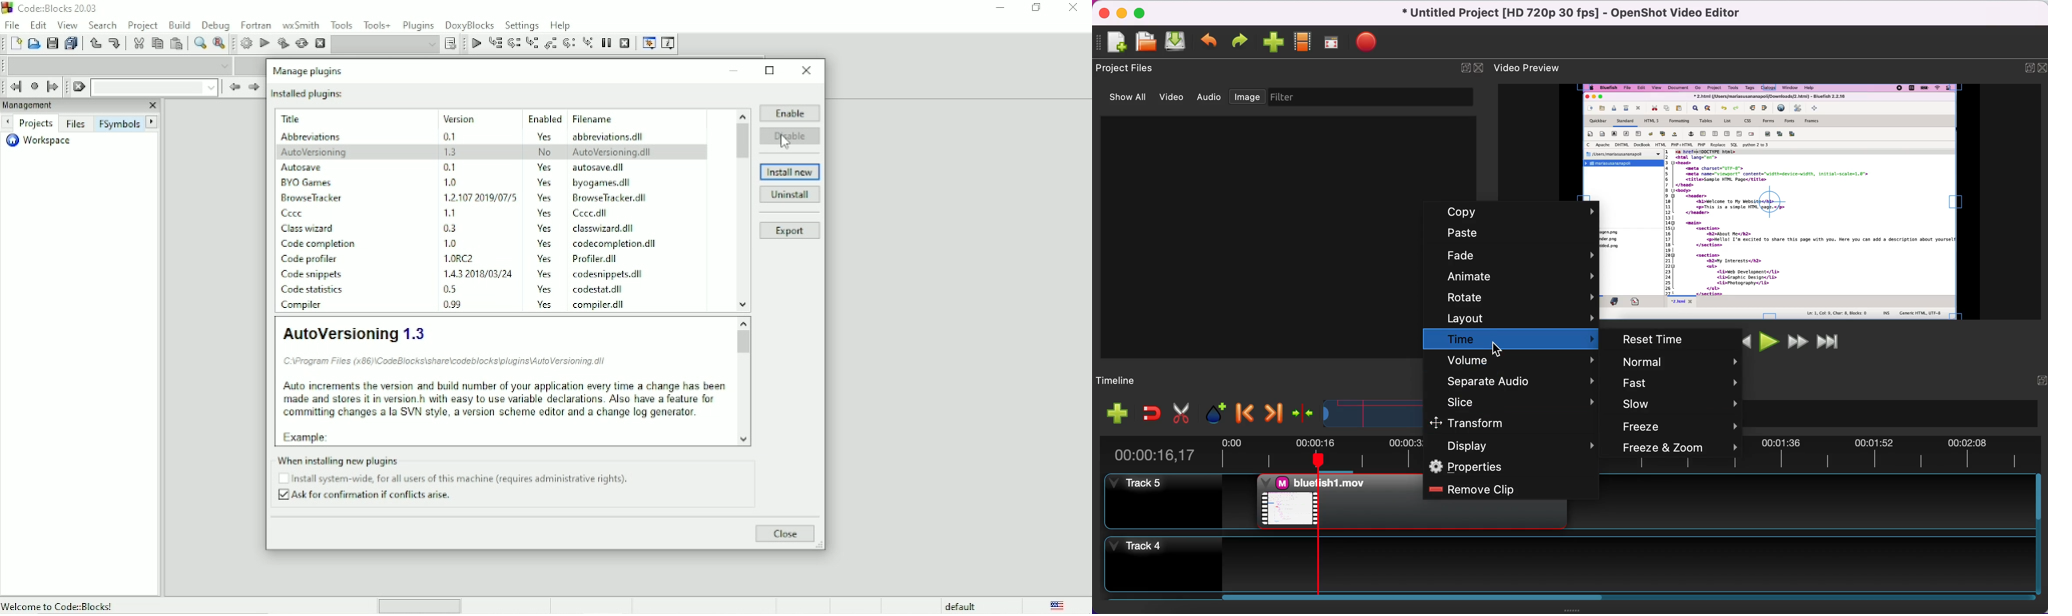 The height and width of the screenshot is (616, 2072). I want to click on Disable, so click(791, 136).